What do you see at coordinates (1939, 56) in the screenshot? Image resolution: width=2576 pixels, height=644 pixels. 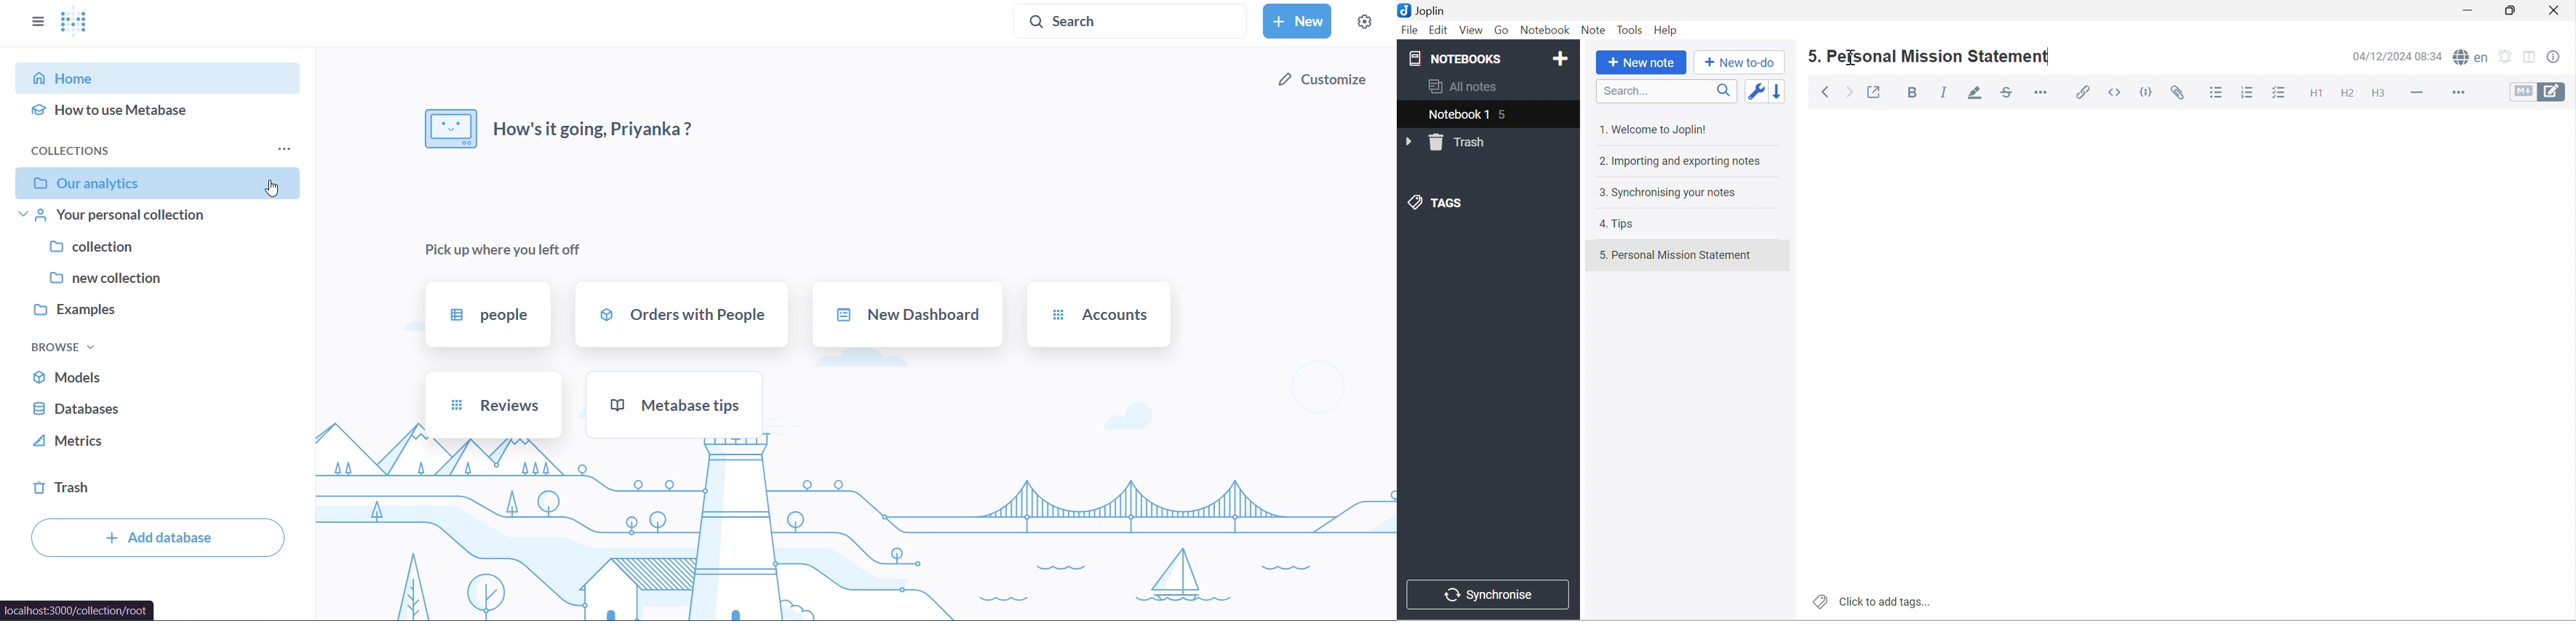 I see `5. Personal Mission Statement` at bounding box center [1939, 56].